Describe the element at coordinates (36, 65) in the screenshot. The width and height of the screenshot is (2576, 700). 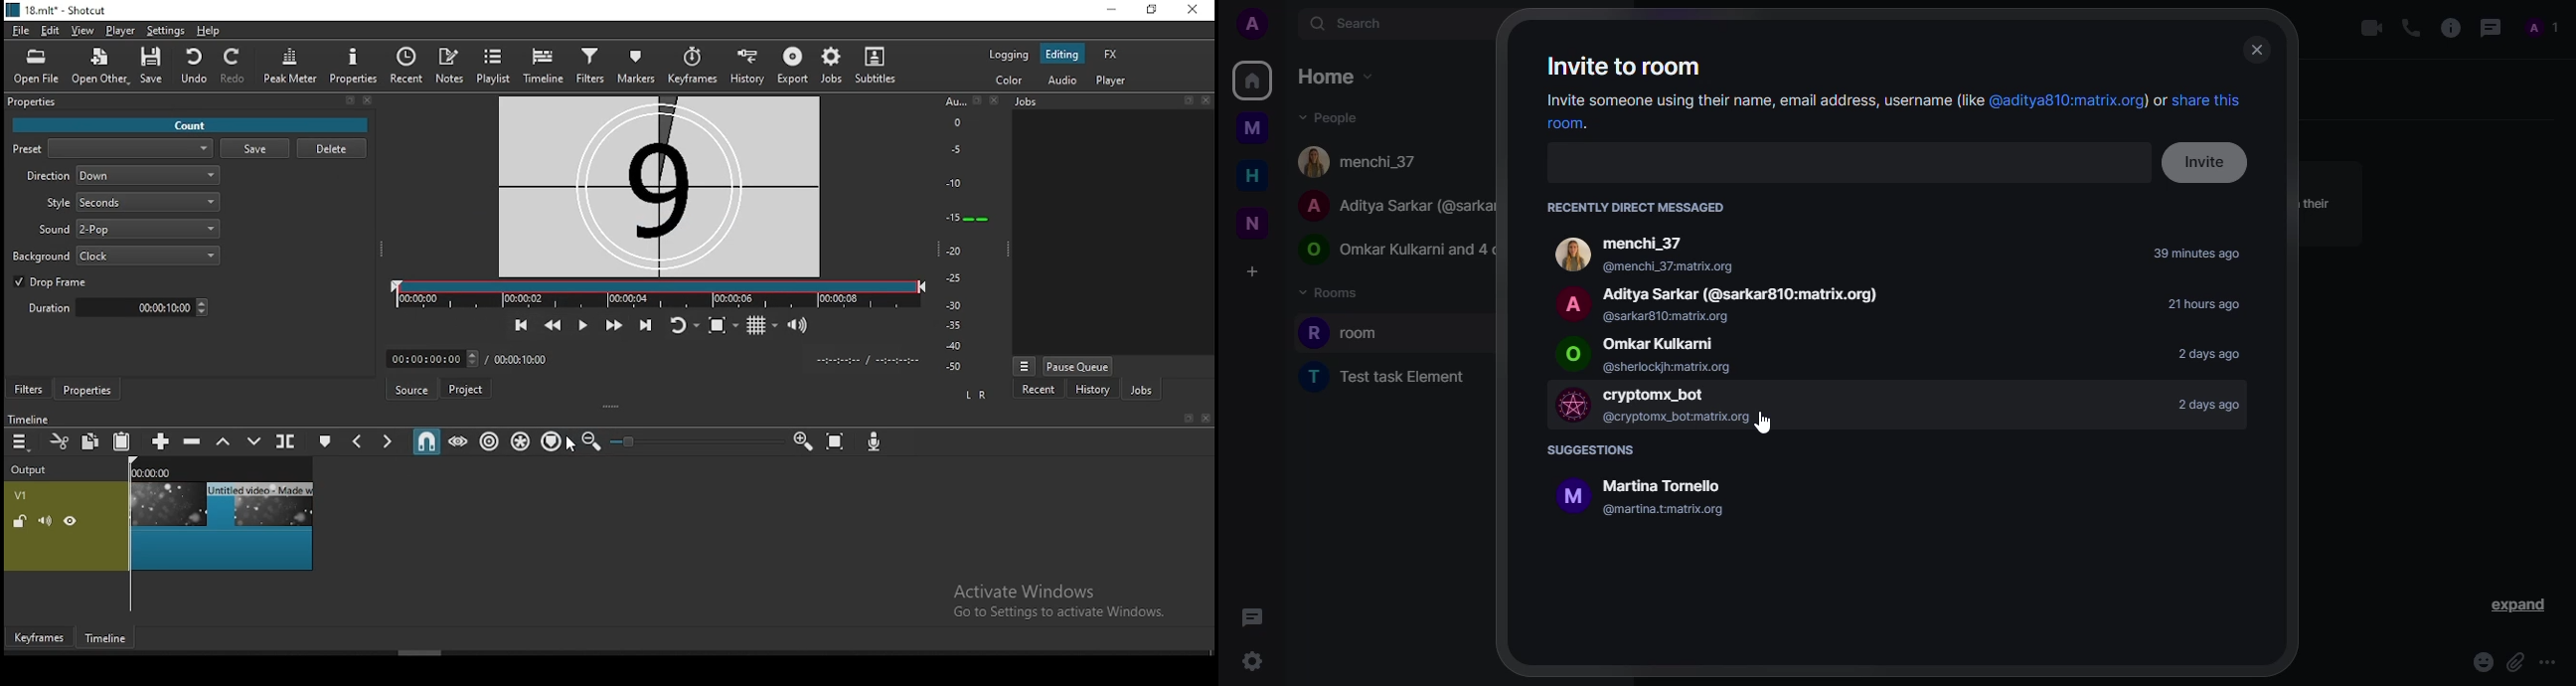
I see `open file` at that location.